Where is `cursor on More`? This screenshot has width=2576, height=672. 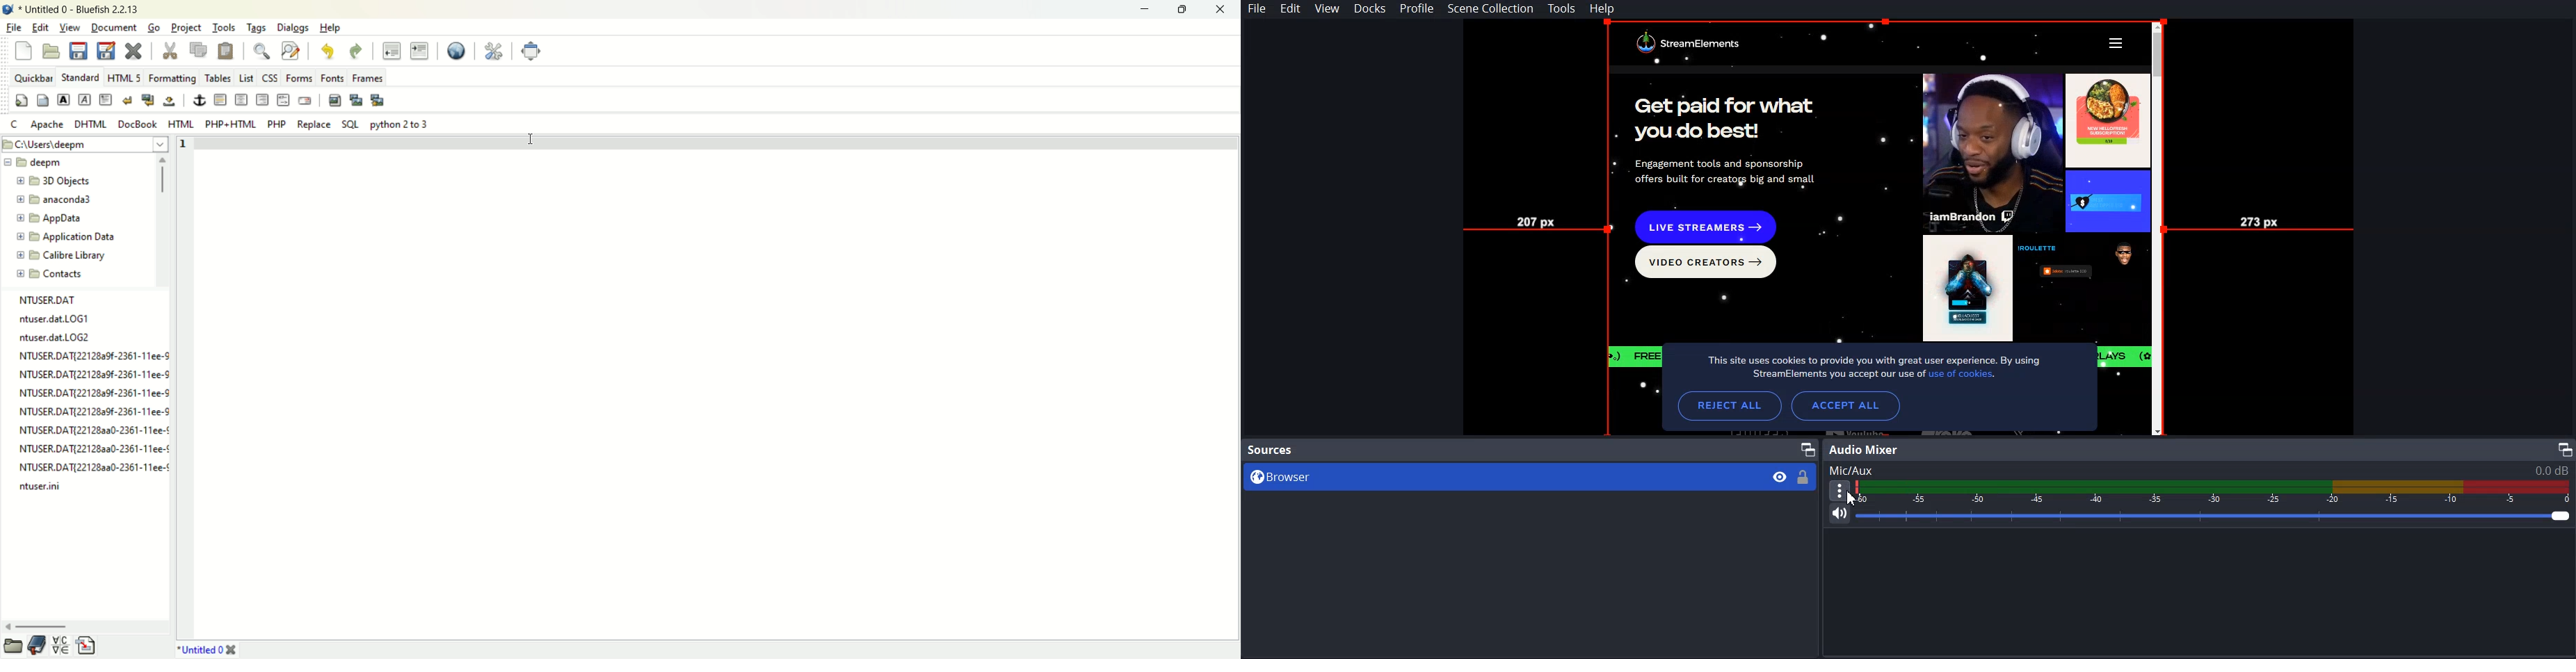
cursor on More is located at coordinates (1855, 501).